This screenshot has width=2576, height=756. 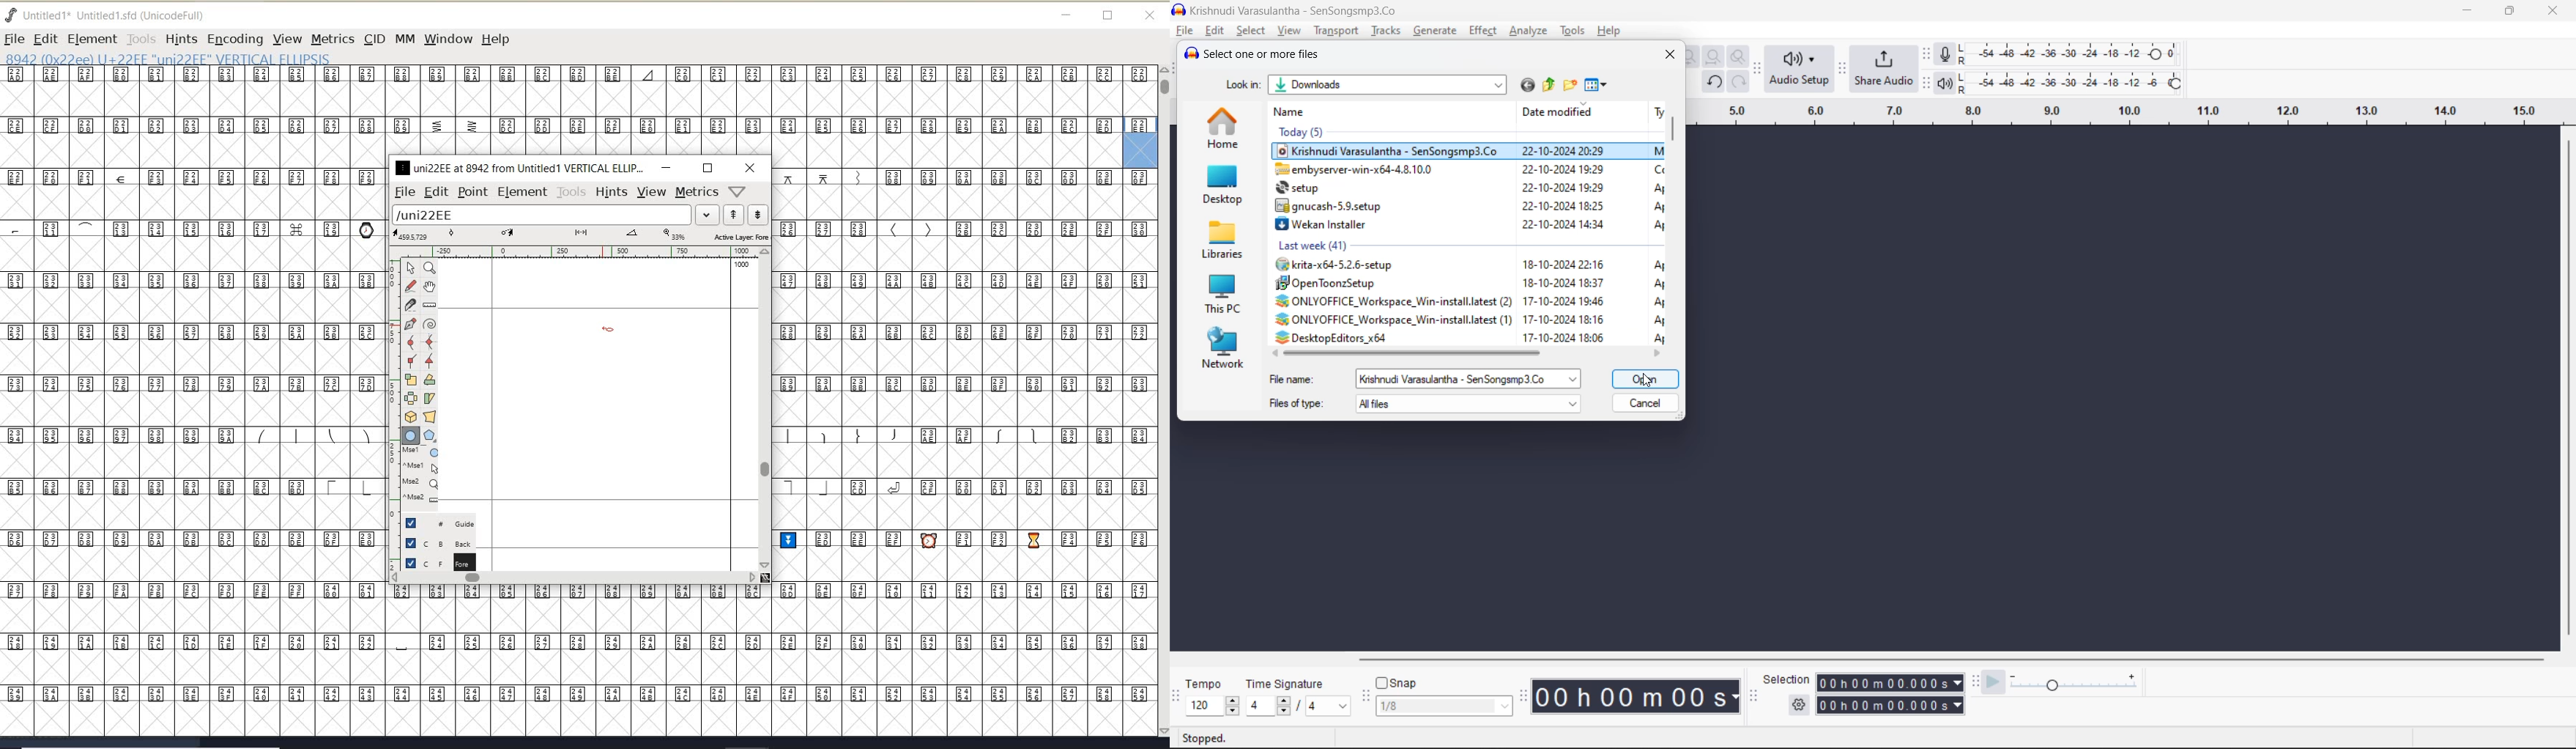 I want to click on help, so click(x=1610, y=31).